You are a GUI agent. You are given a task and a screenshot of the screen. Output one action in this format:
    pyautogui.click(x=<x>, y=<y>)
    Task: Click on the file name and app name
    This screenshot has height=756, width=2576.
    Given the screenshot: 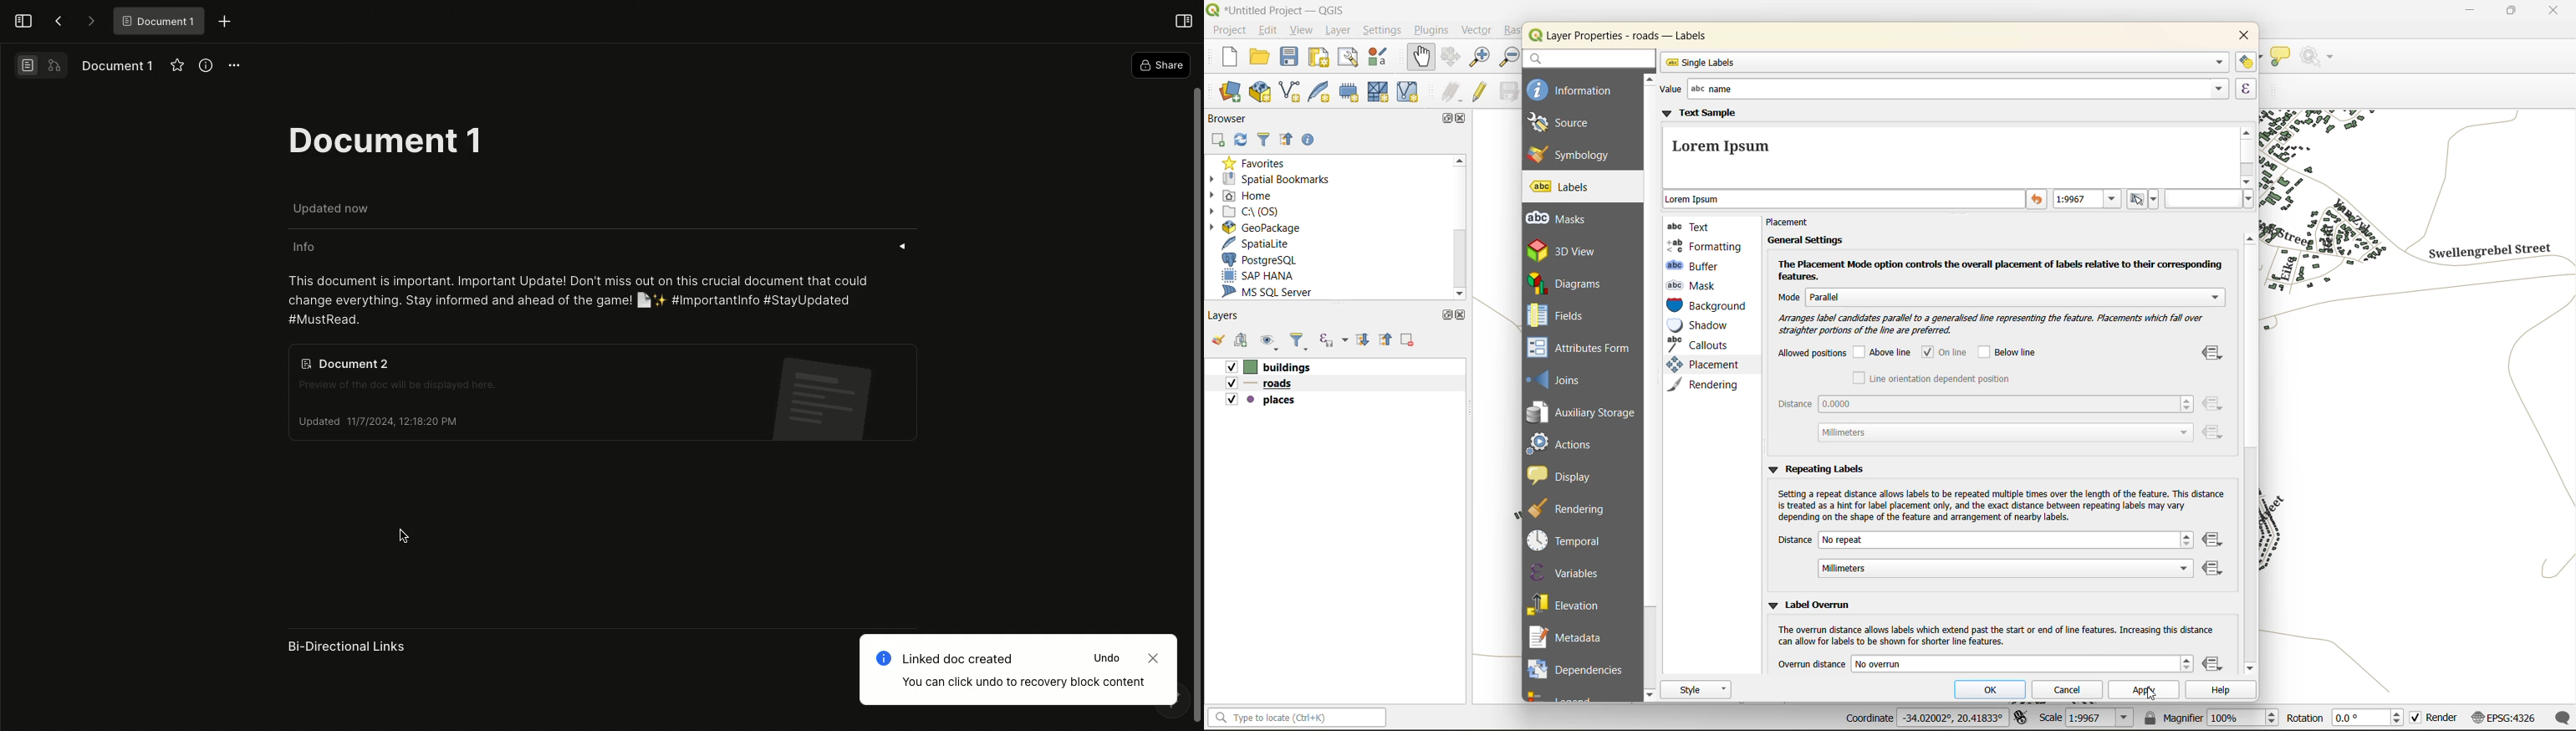 What is the action you would take?
    pyautogui.click(x=1277, y=9)
    